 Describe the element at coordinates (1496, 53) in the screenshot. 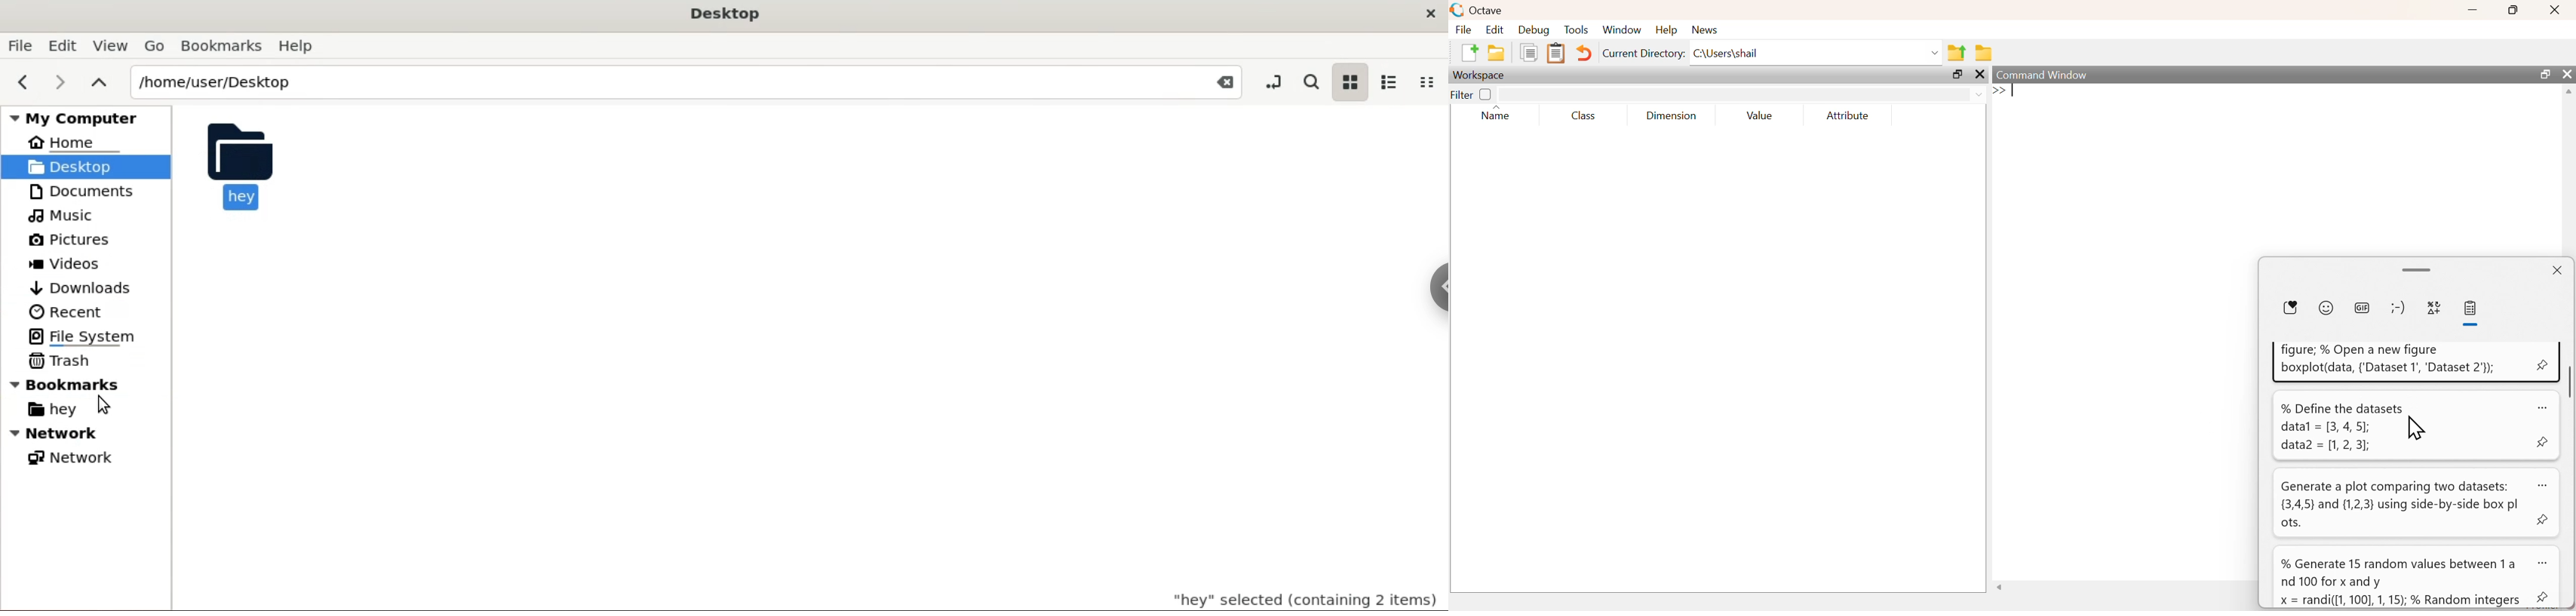

I see `New Folder` at that location.